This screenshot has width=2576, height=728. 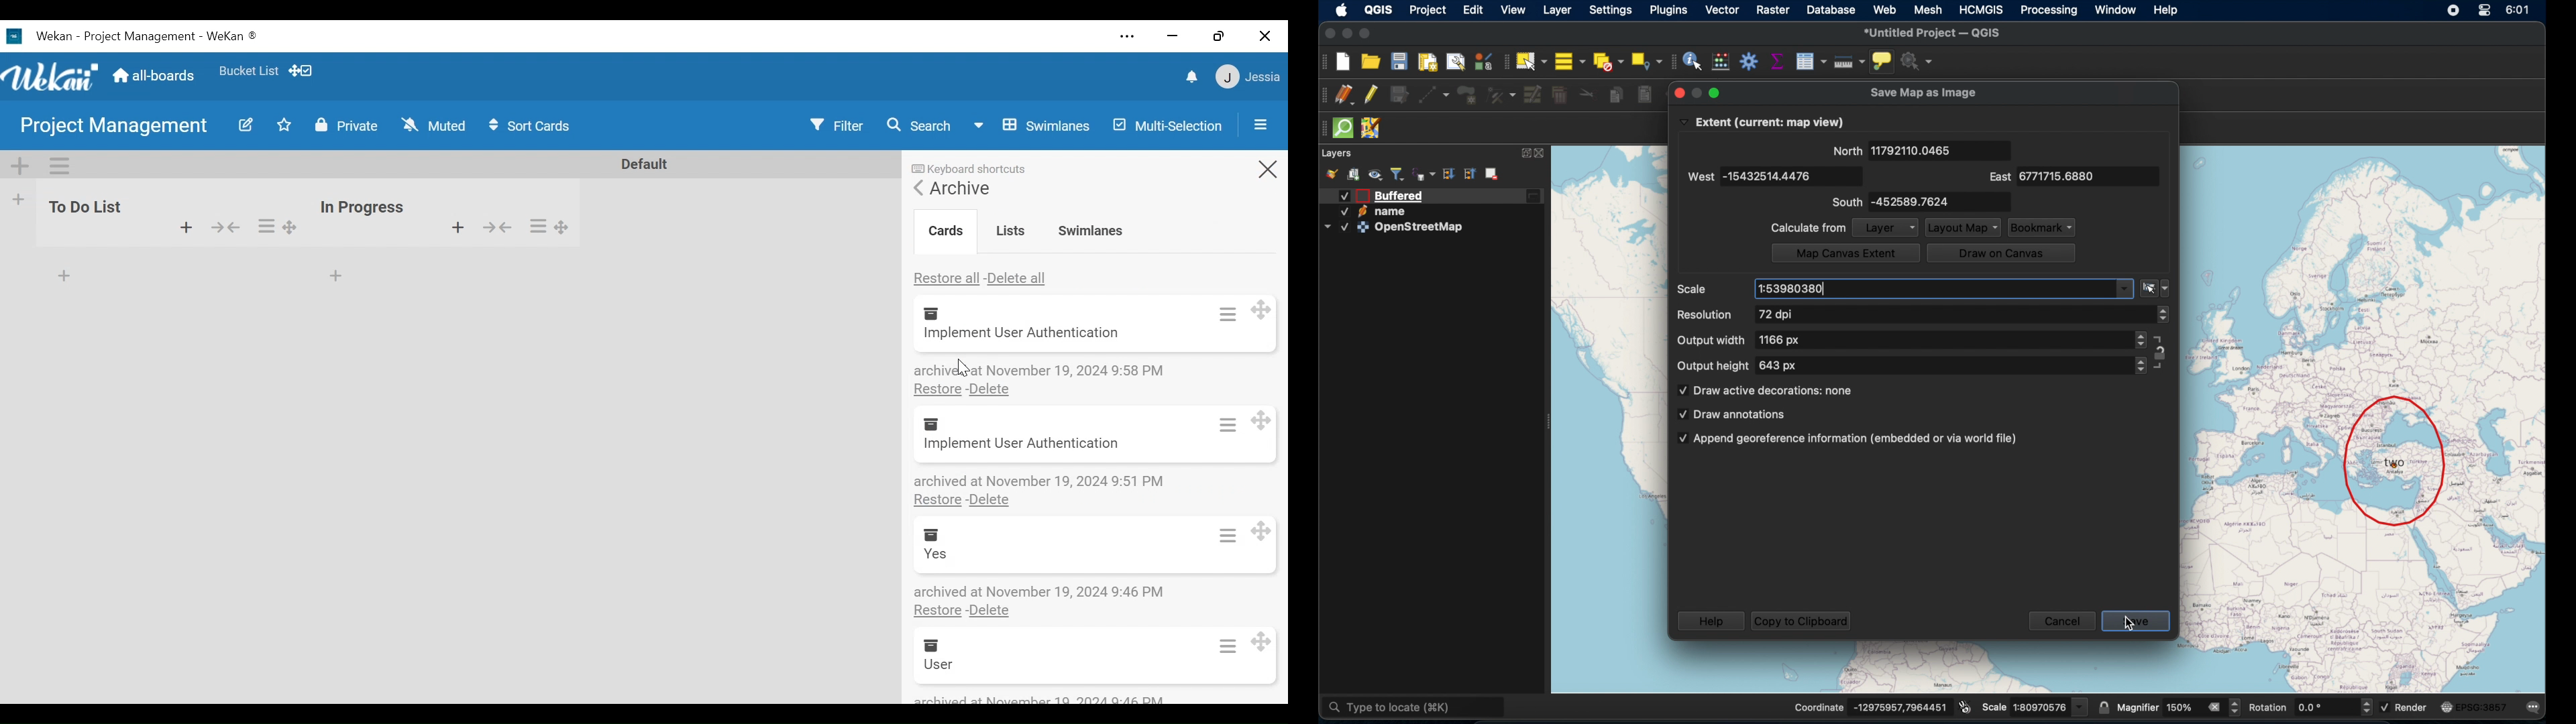 What do you see at coordinates (1020, 280) in the screenshot?
I see `Delete all` at bounding box center [1020, 280].